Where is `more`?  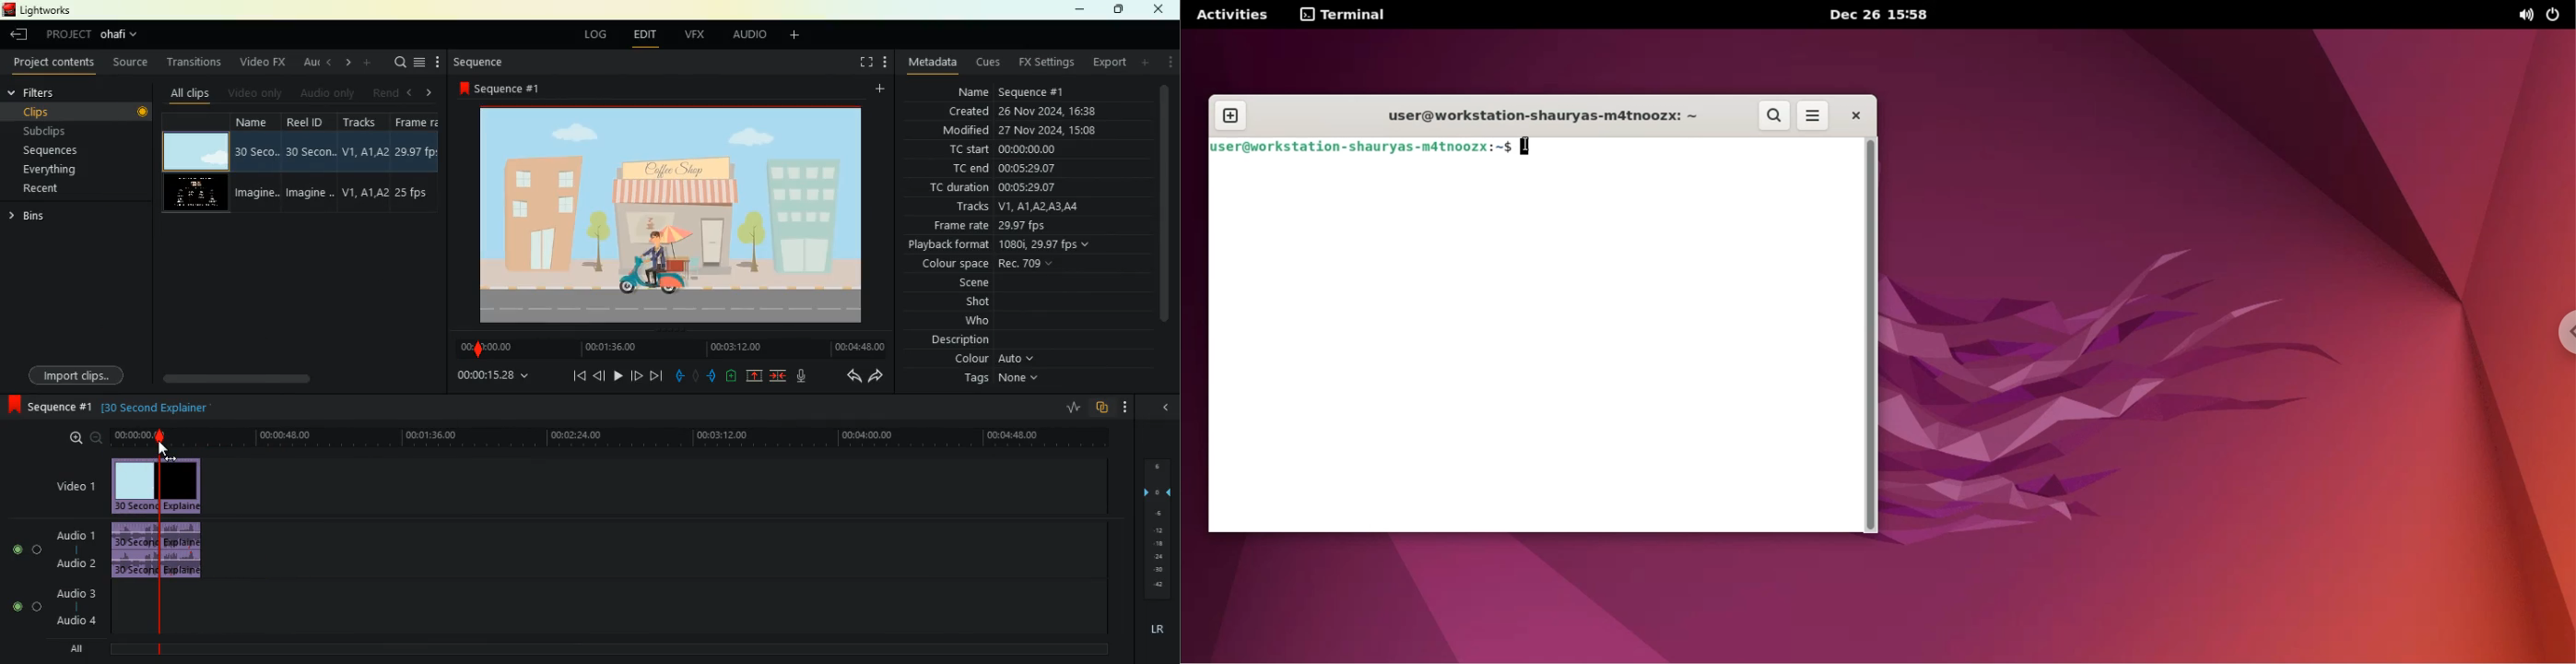 more is located at coordinates (439, 62).